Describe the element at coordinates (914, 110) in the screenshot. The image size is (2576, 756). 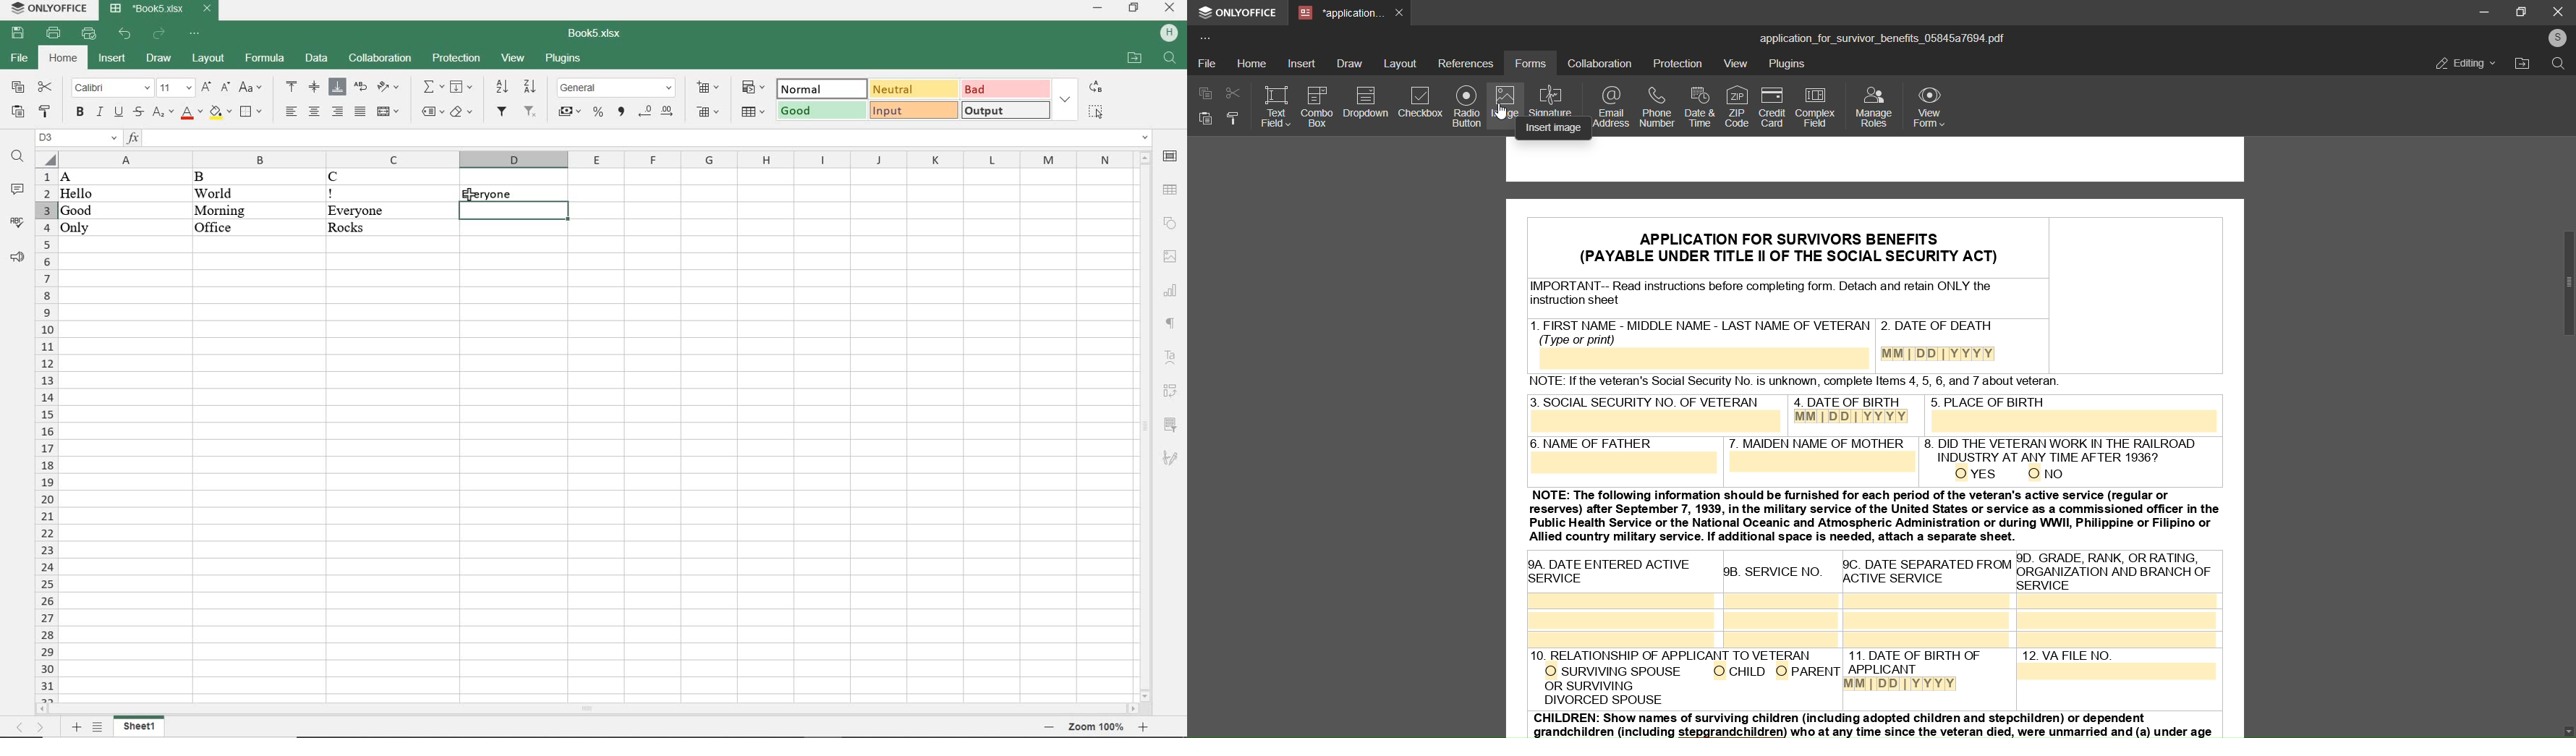
I see `input` at that location.